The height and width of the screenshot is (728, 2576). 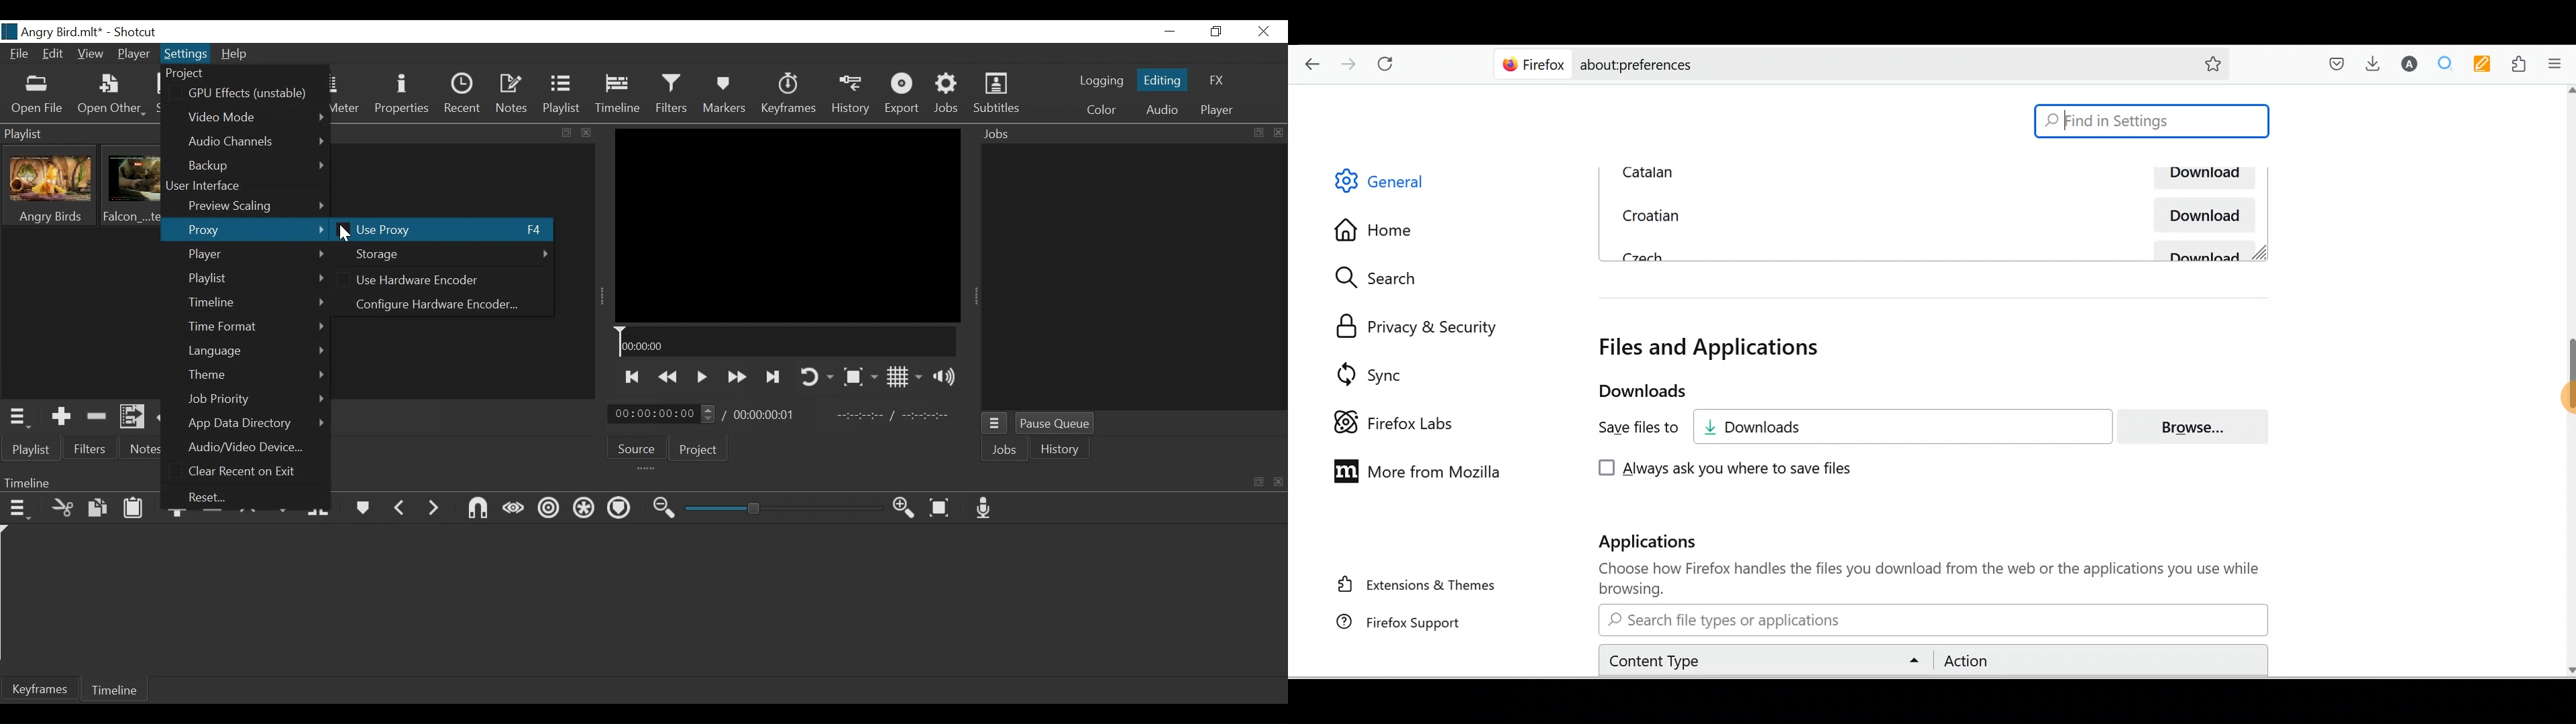 I want to click on Editing, so click(x=1162, y=80).